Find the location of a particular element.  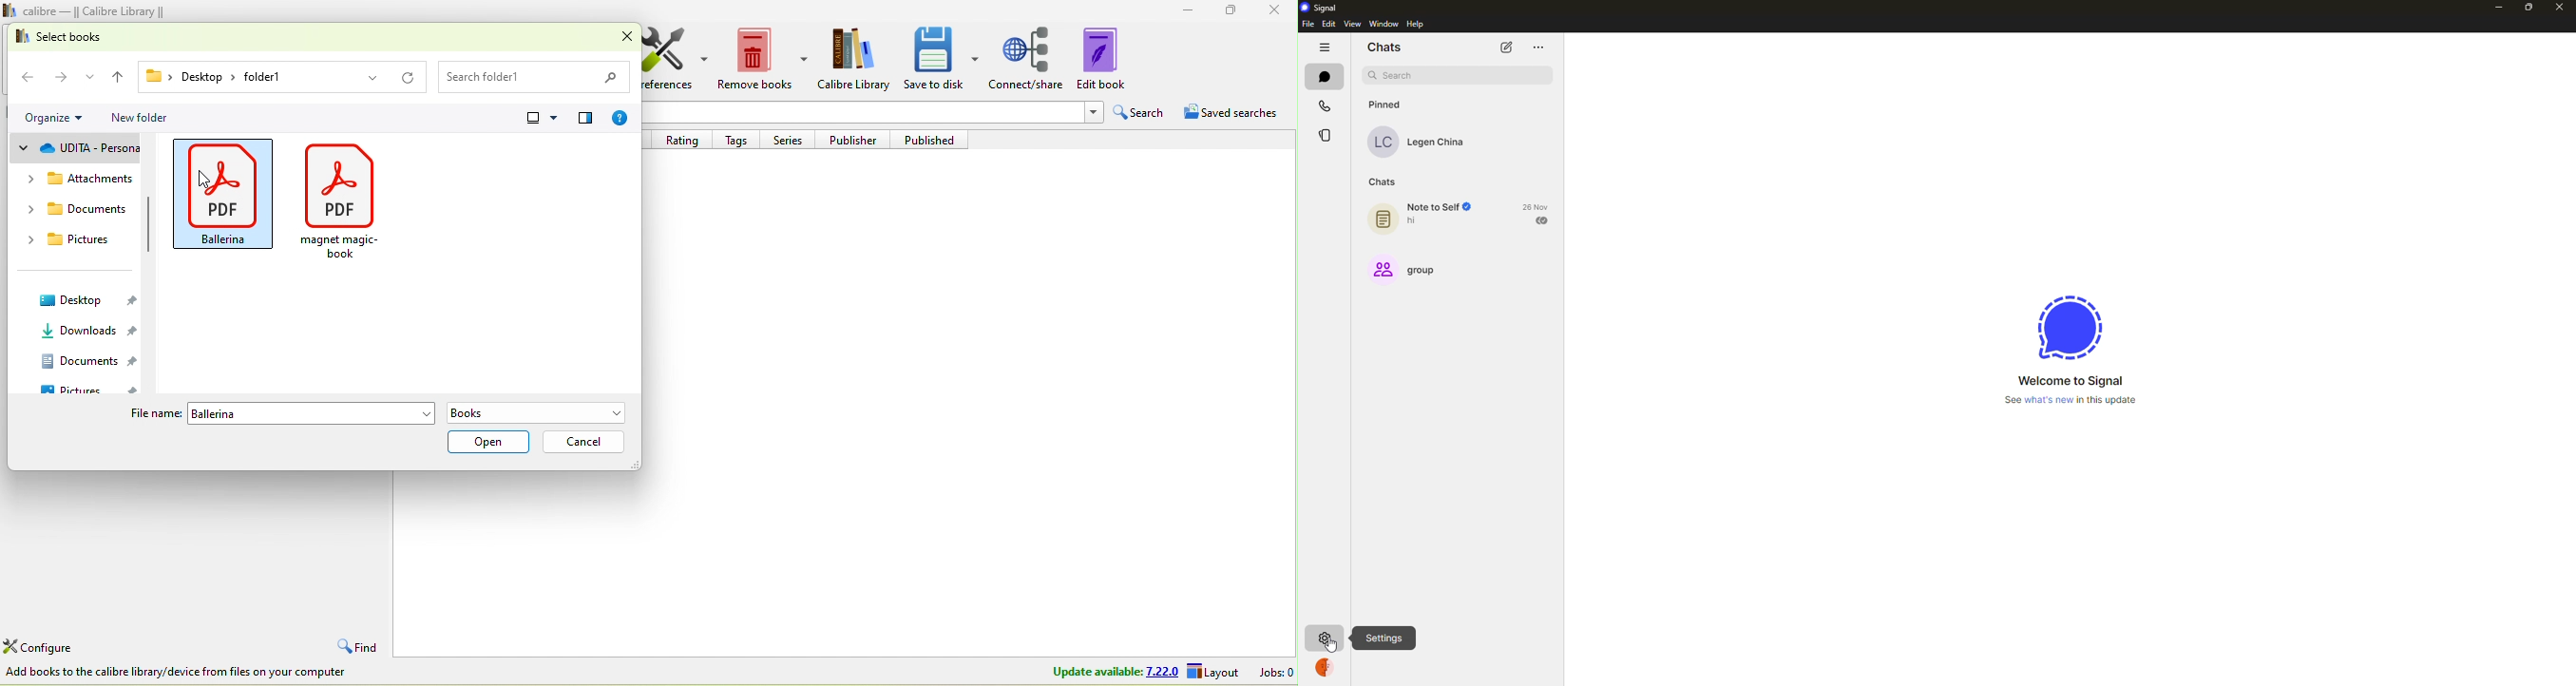

folder 1 is located at coordinates (312, 76).